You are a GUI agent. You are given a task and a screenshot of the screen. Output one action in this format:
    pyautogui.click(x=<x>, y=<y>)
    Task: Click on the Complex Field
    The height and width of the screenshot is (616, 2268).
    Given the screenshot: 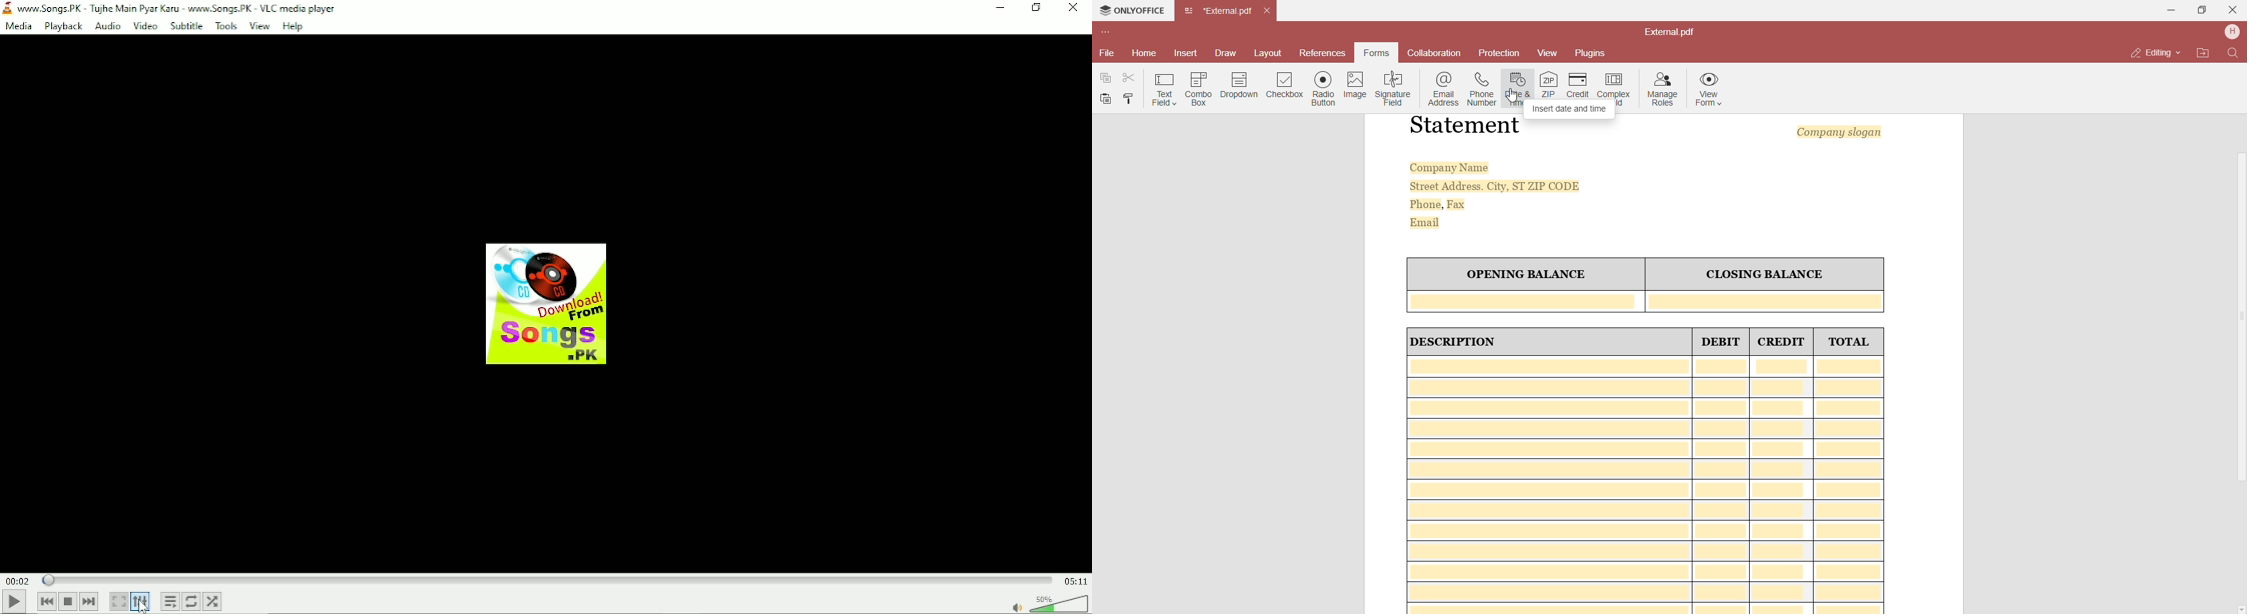 What is the action you would take?
    pyautogui.click(x=1616, y=83)
    